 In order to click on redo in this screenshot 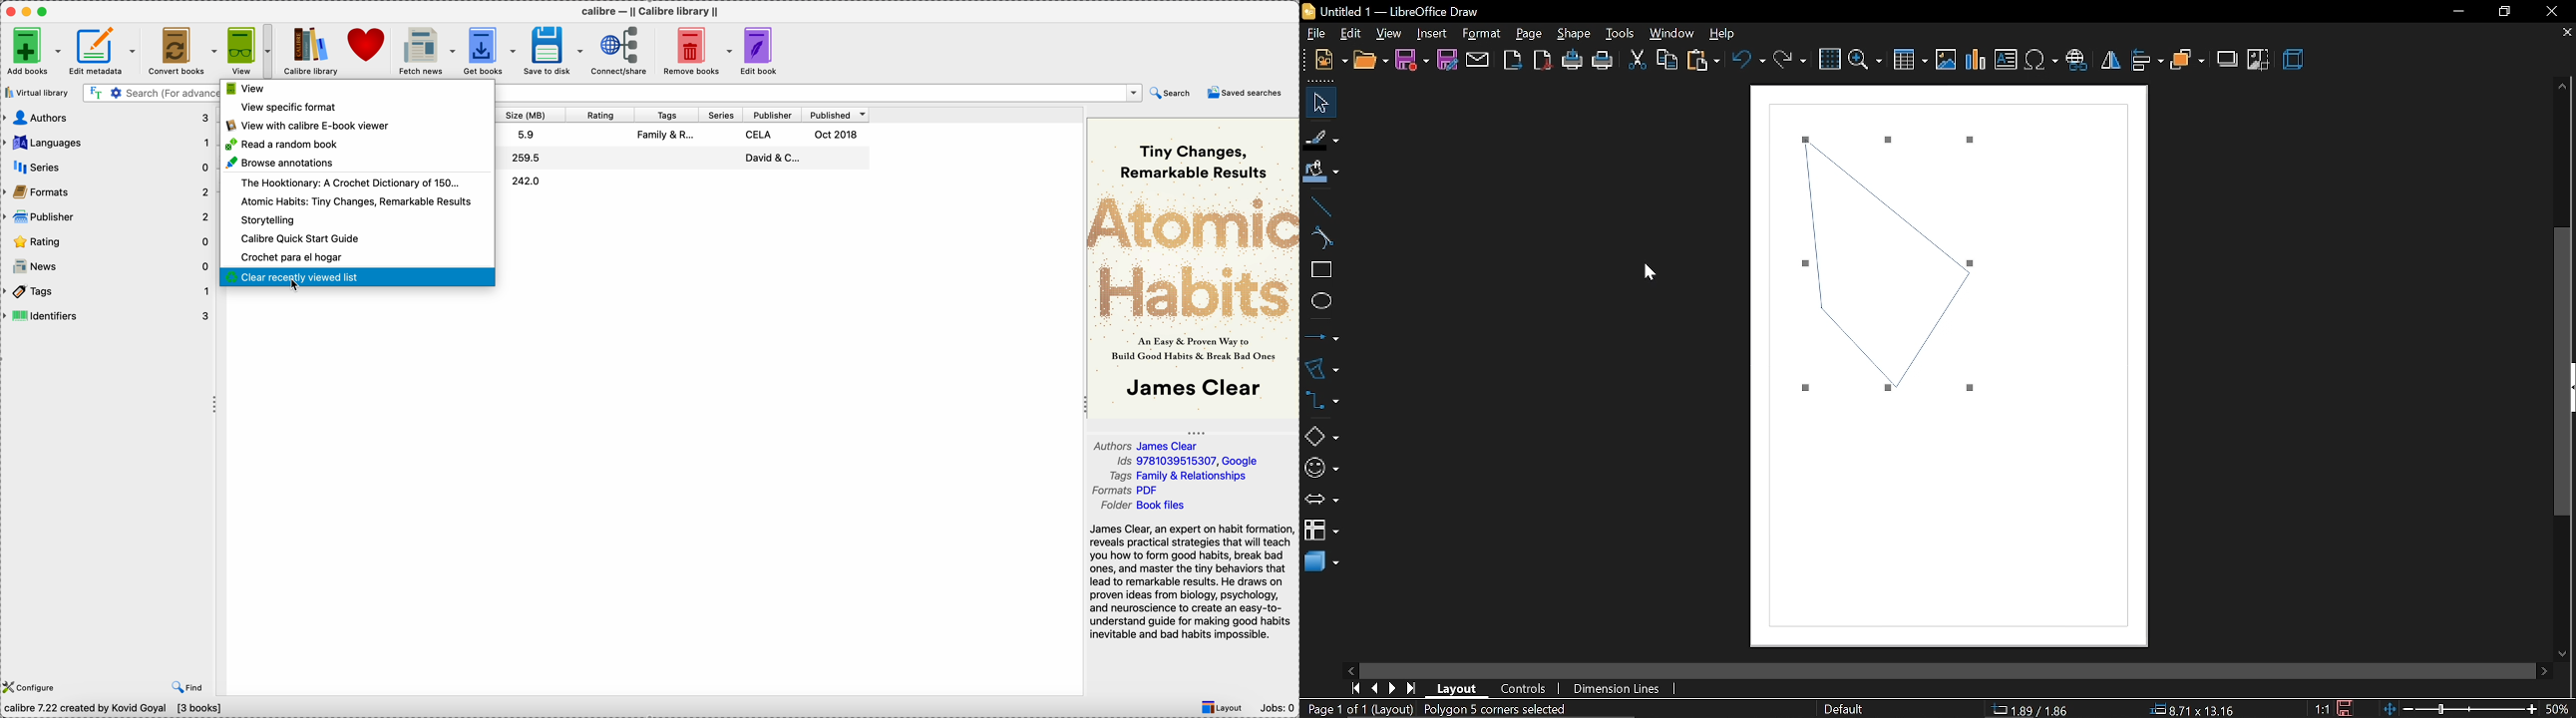, I will do `click(1789, 58)`.